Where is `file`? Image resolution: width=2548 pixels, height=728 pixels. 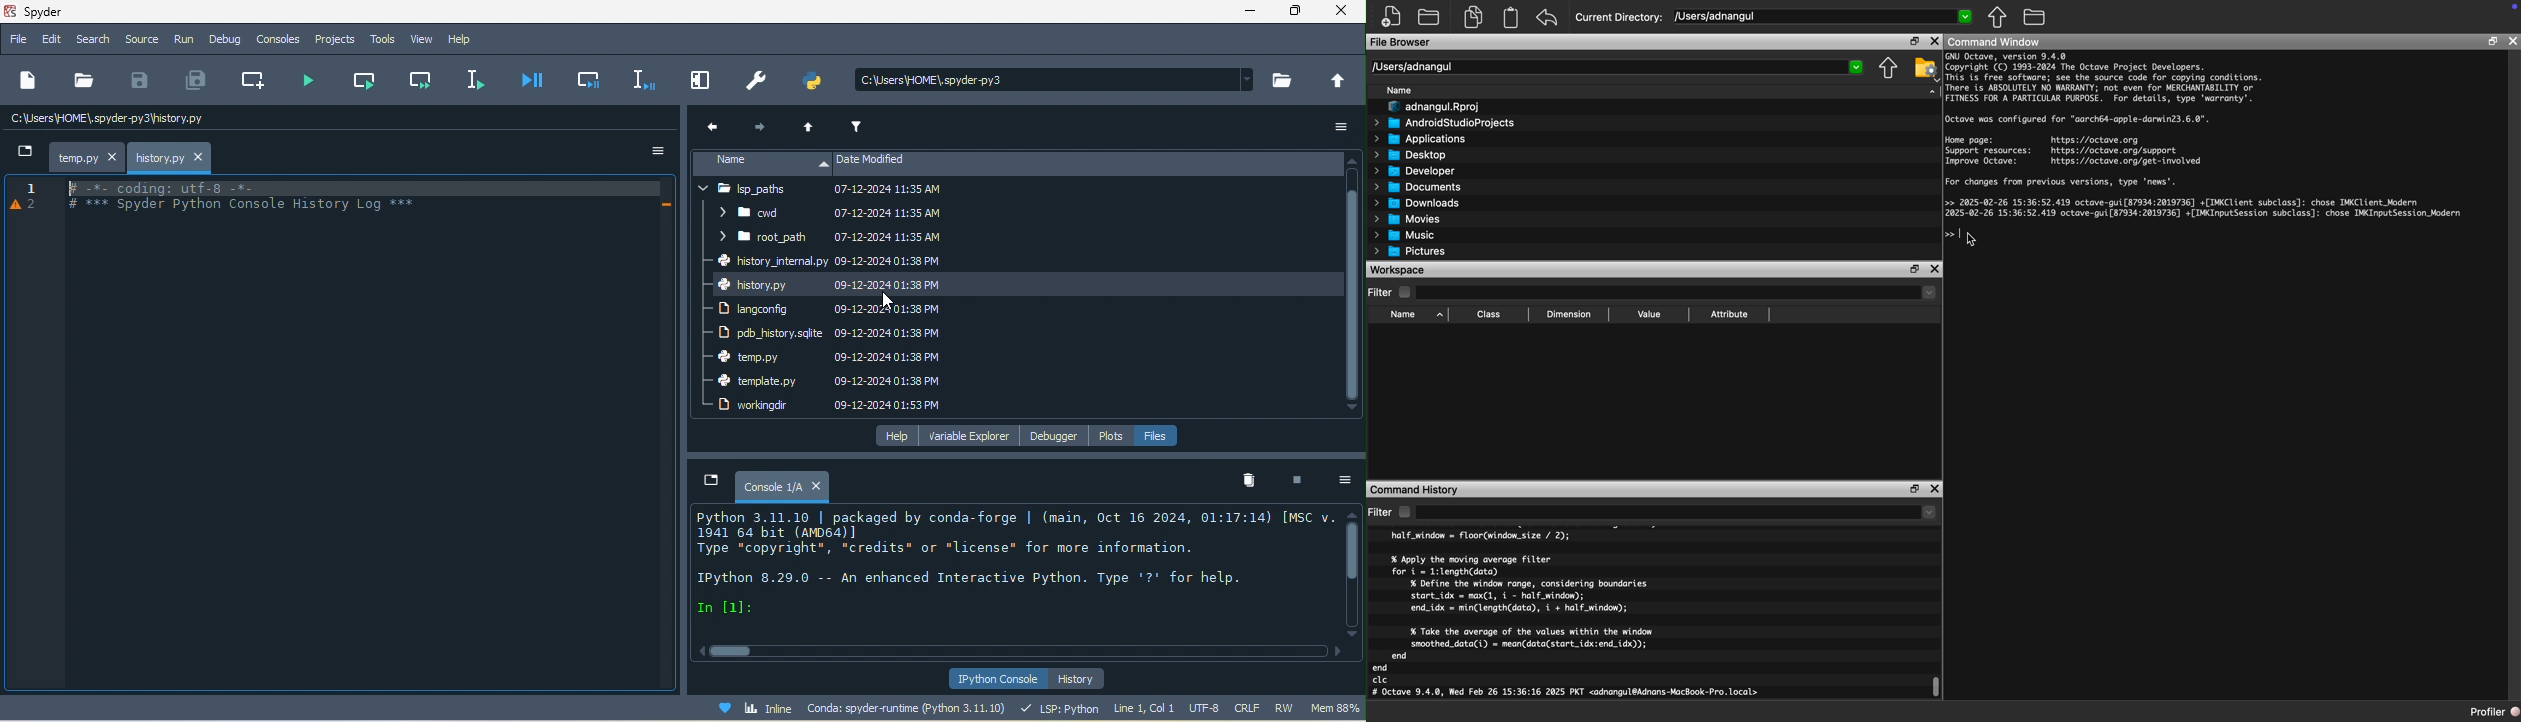
file is located at coordinates (1161, 435).